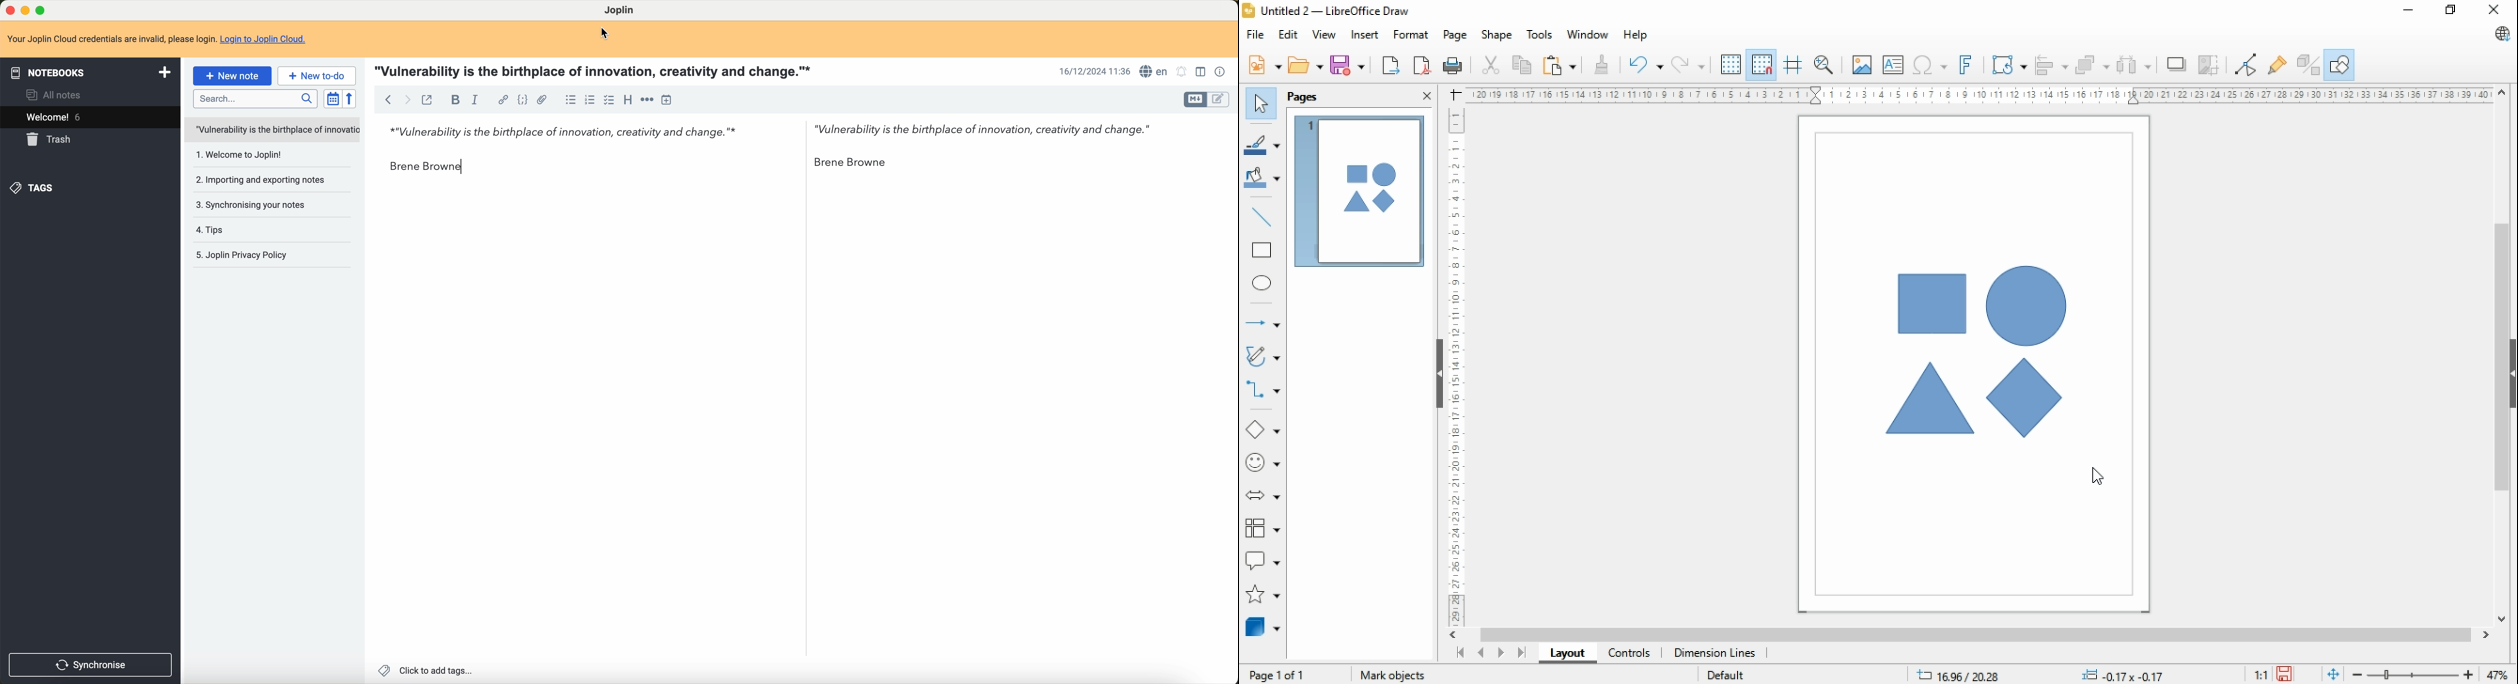 This screenshot has width=2520, height=700. Describe the element at coordinates (2498, 673) in the screenshot. I see `zoom factor` at that location.